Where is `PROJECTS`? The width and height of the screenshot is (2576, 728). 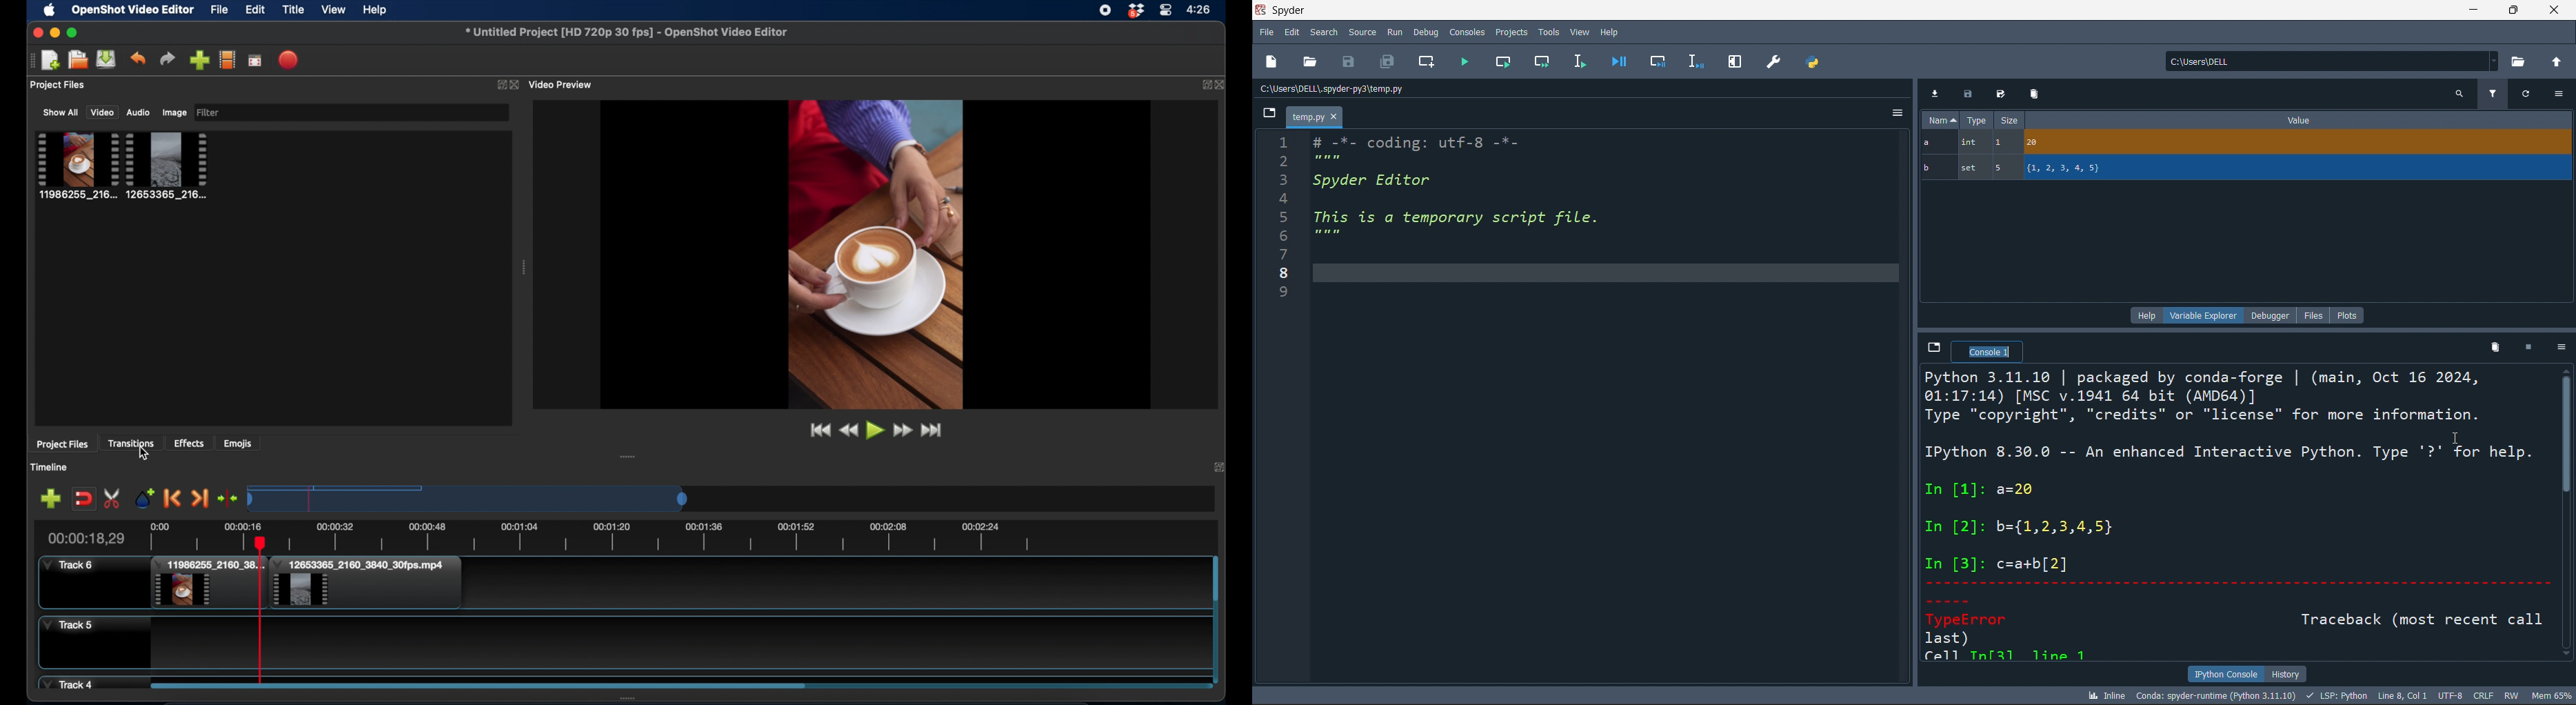 PROJECTS is located at coordinates (1511, 32).